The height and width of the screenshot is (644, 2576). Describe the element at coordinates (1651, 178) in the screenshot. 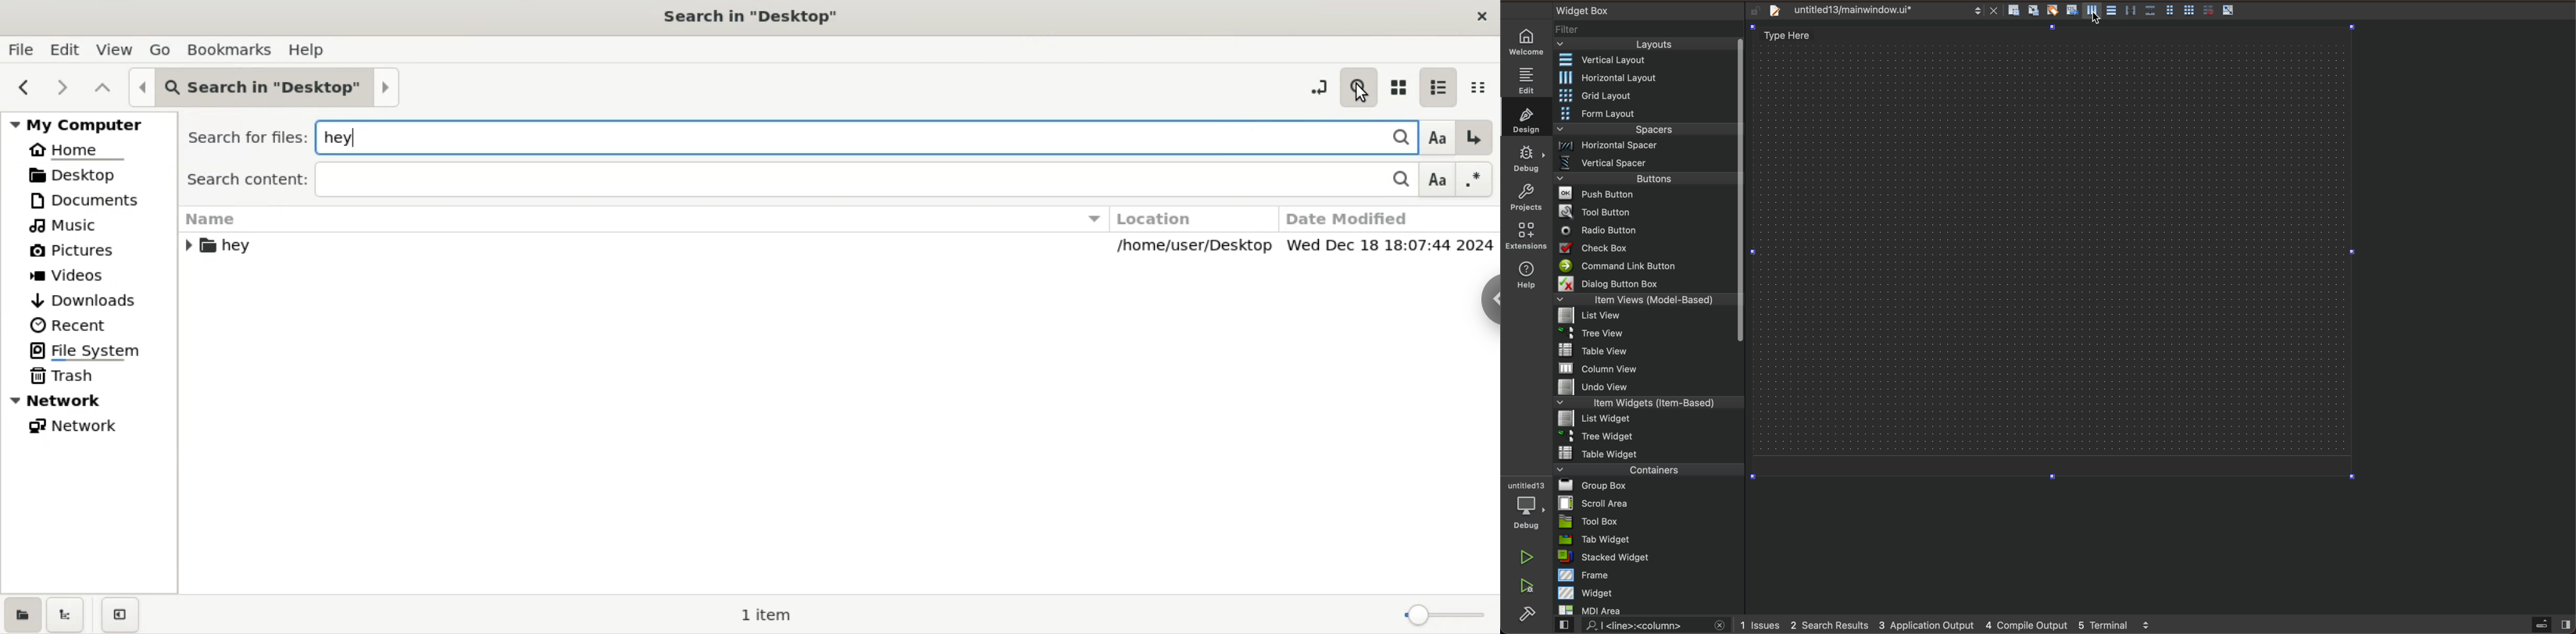

I see `buttons` at that location.